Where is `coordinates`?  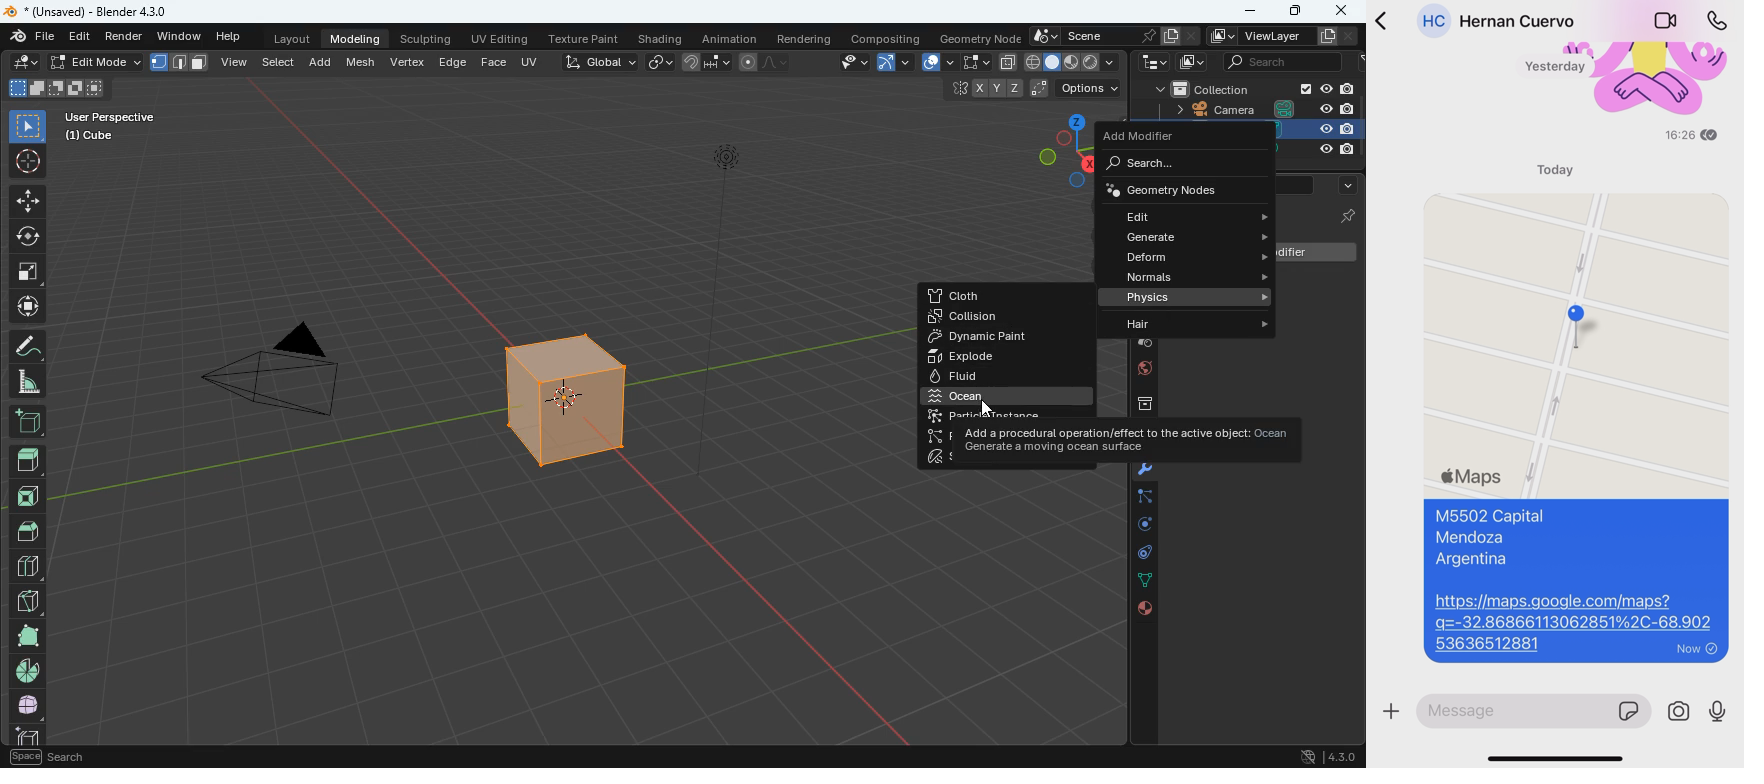 coordinates is located at coordinates (1030, 90).